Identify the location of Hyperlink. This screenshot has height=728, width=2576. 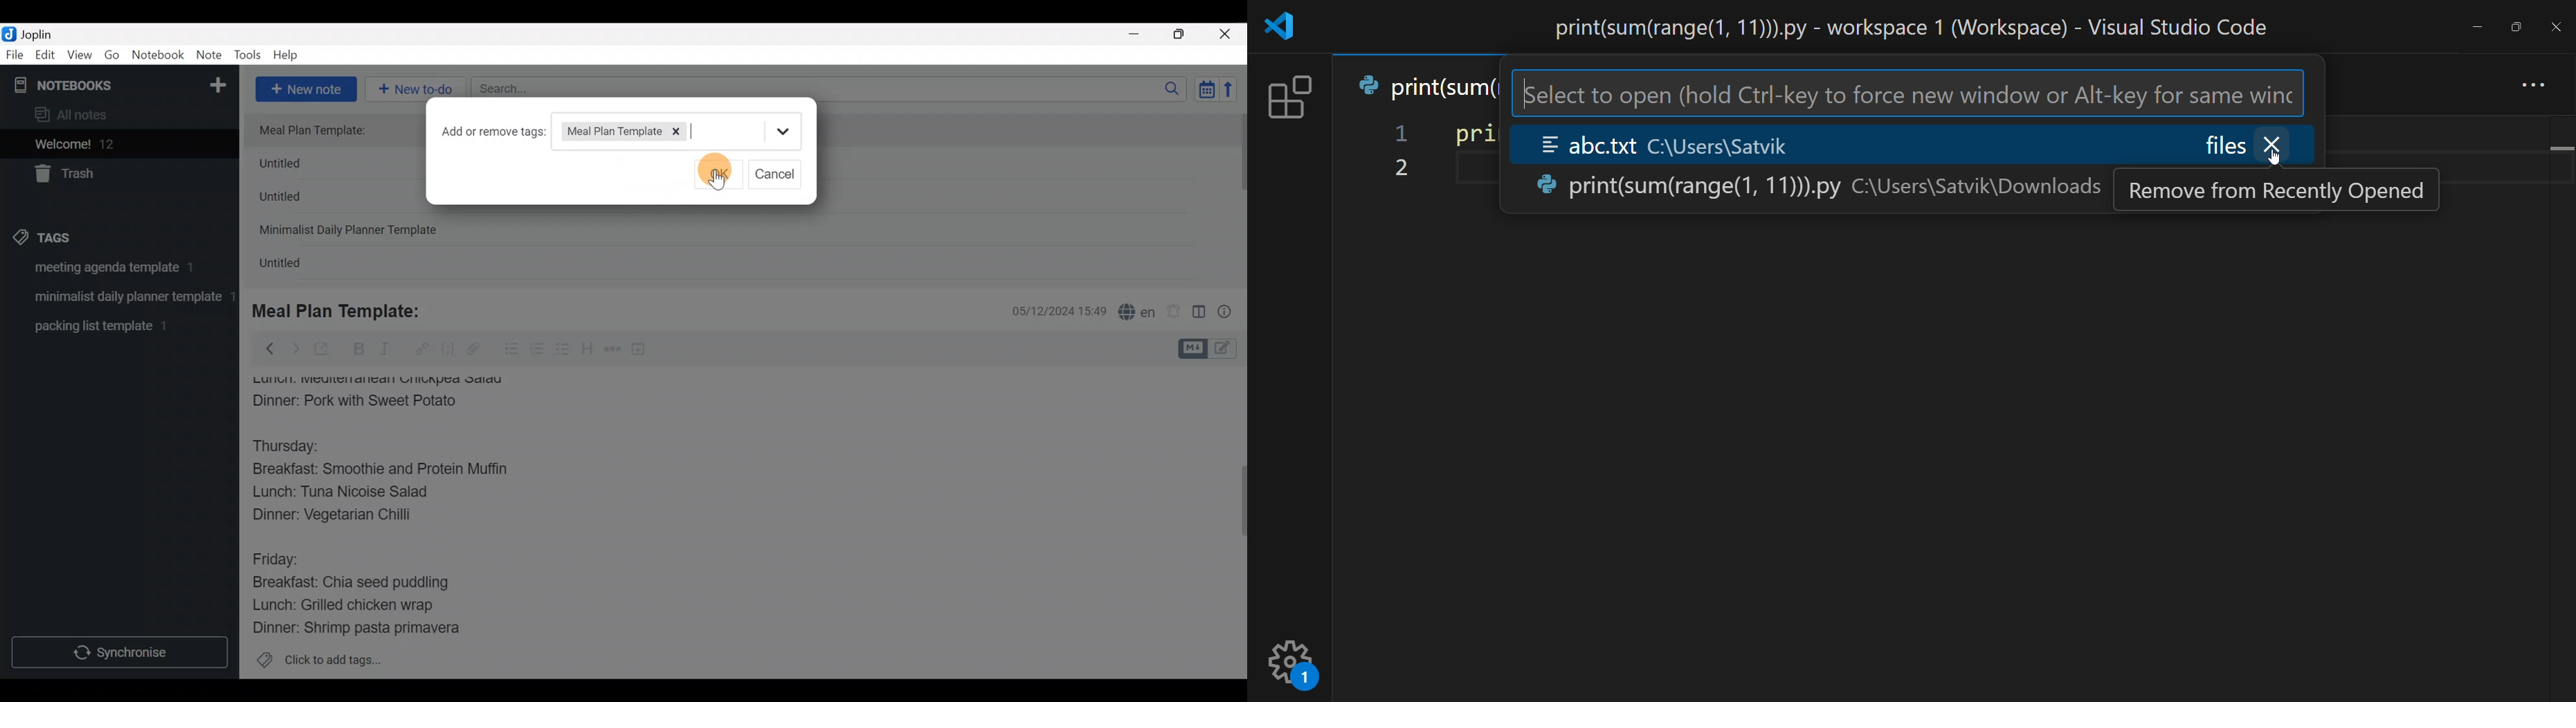
(422, 349).